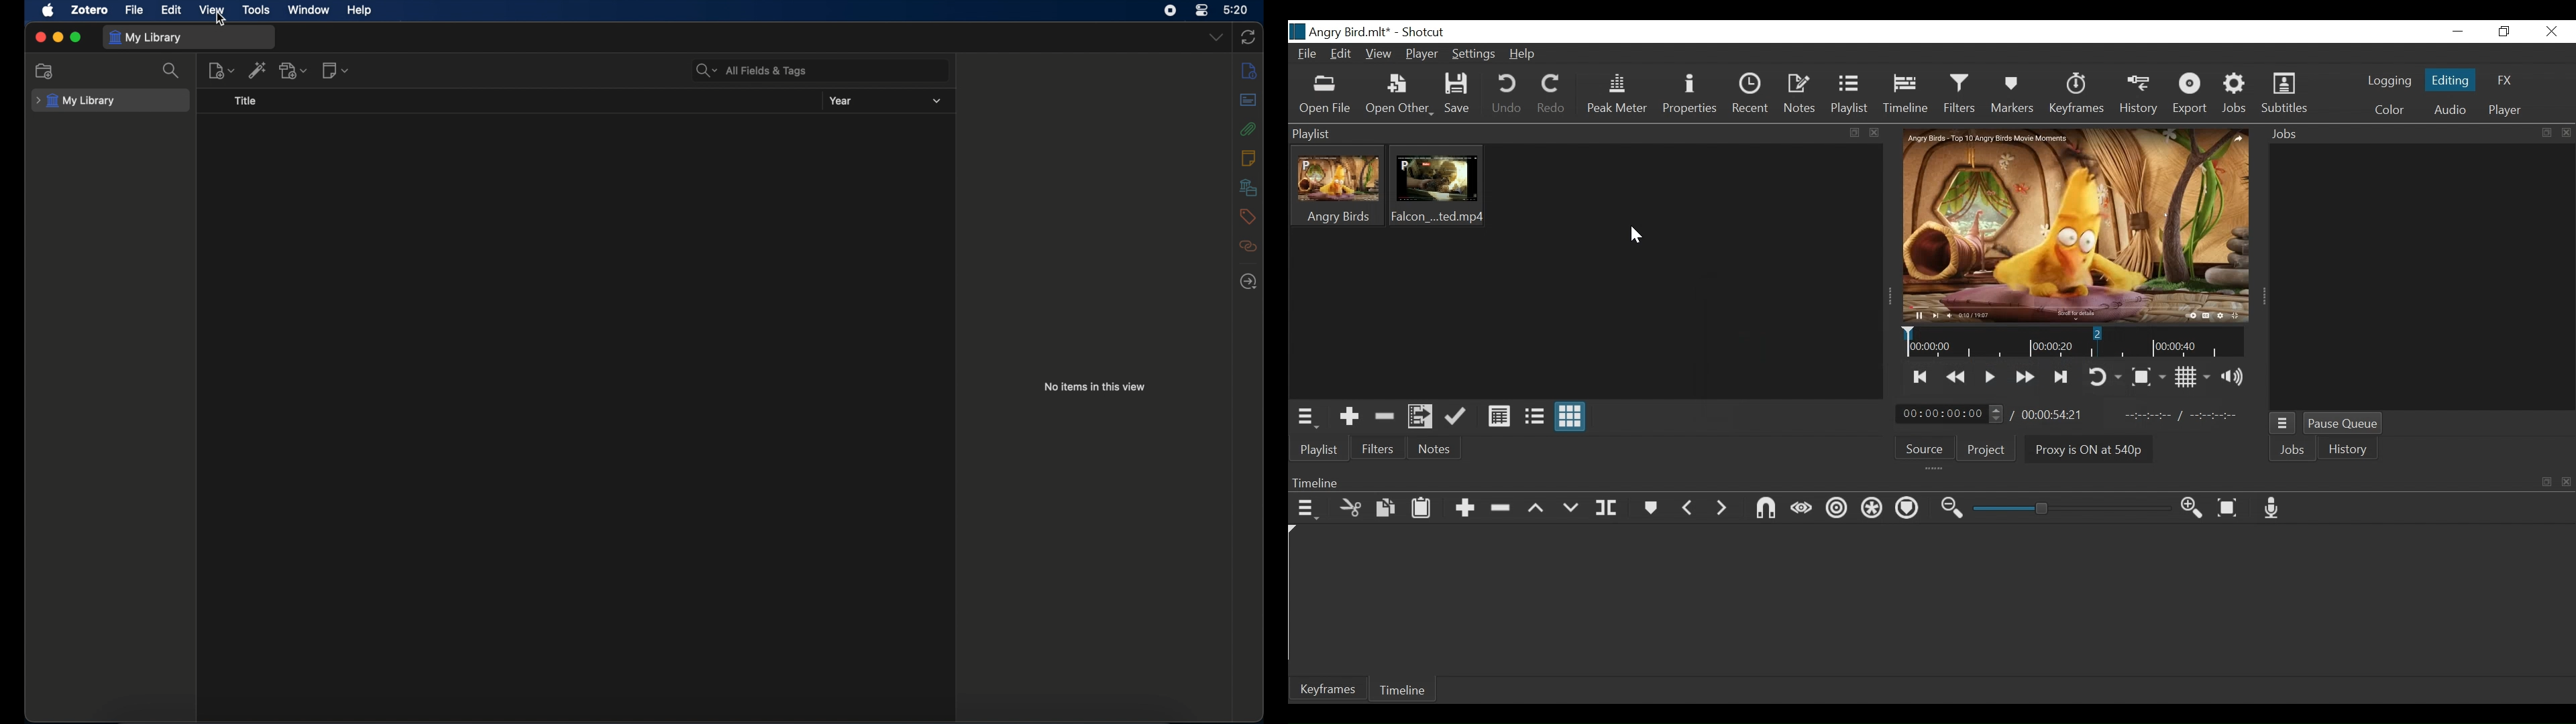 This screenshot has height=728, width=2576. I want to click on Peak Meter, so click(1619, 96).